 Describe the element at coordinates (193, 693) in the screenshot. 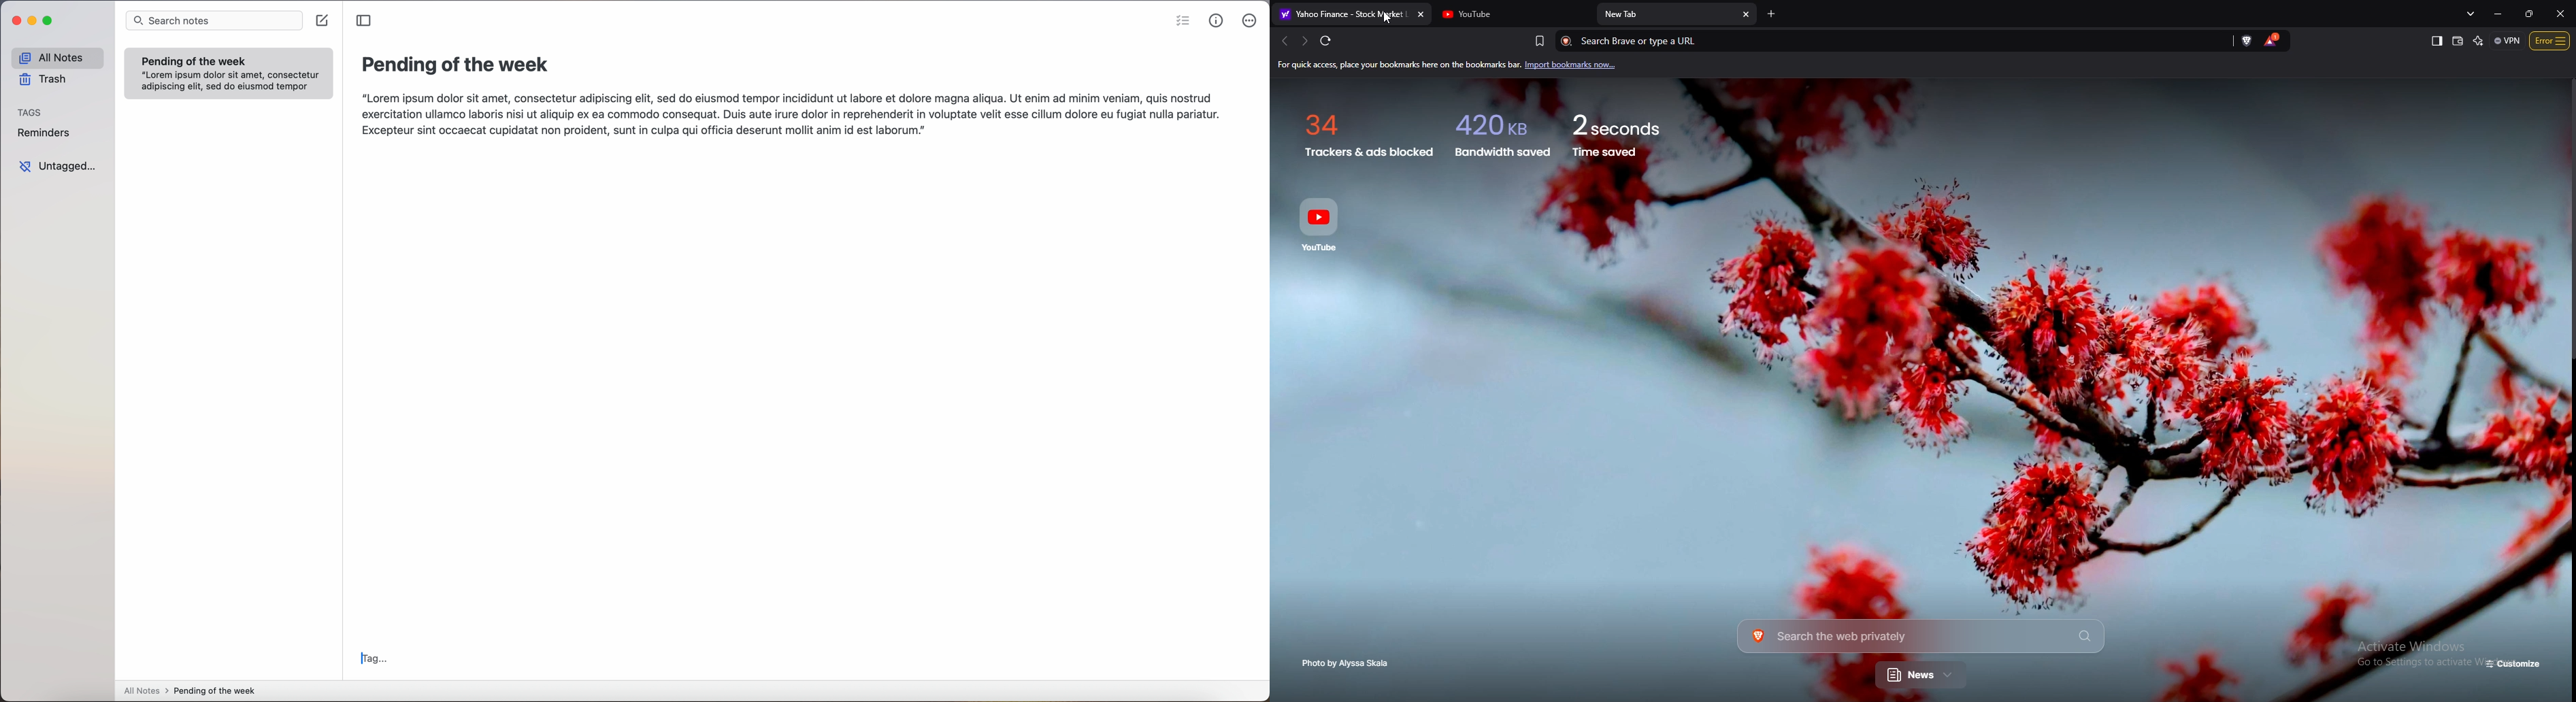

I see `all notes > Pending of the week` at that location.